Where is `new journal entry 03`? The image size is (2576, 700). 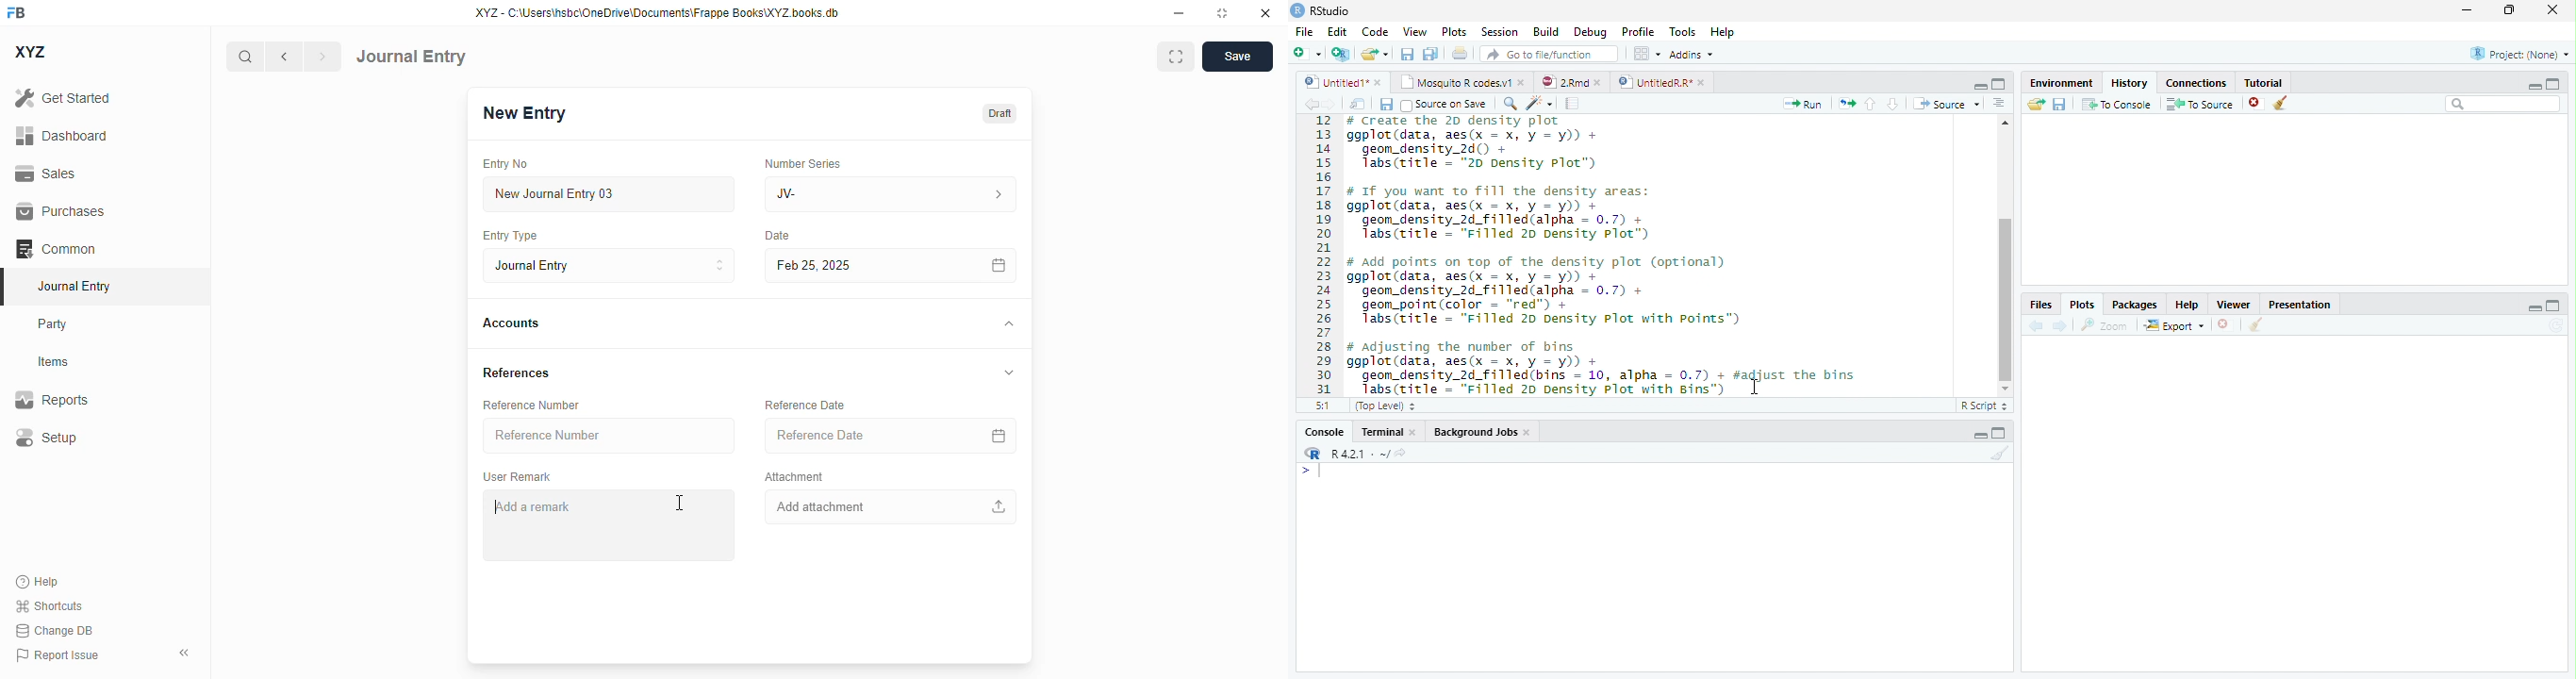
new journal entry 03 is located at coordinates (607, 194).